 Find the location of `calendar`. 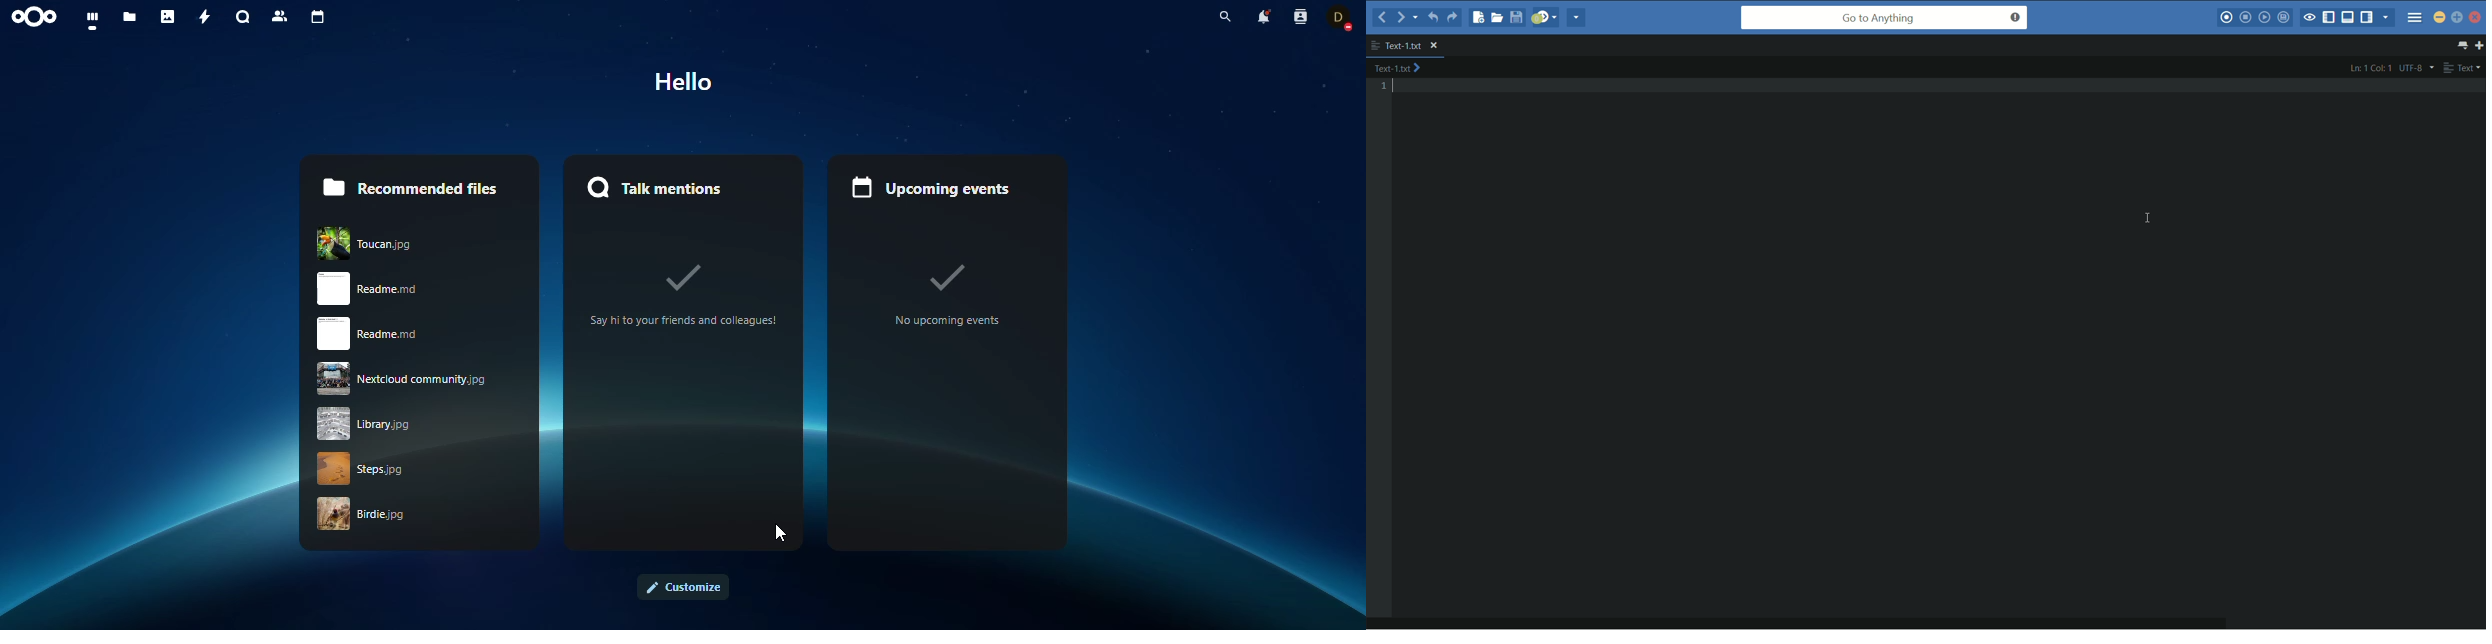

calendar is located at coordinates (319, 18).